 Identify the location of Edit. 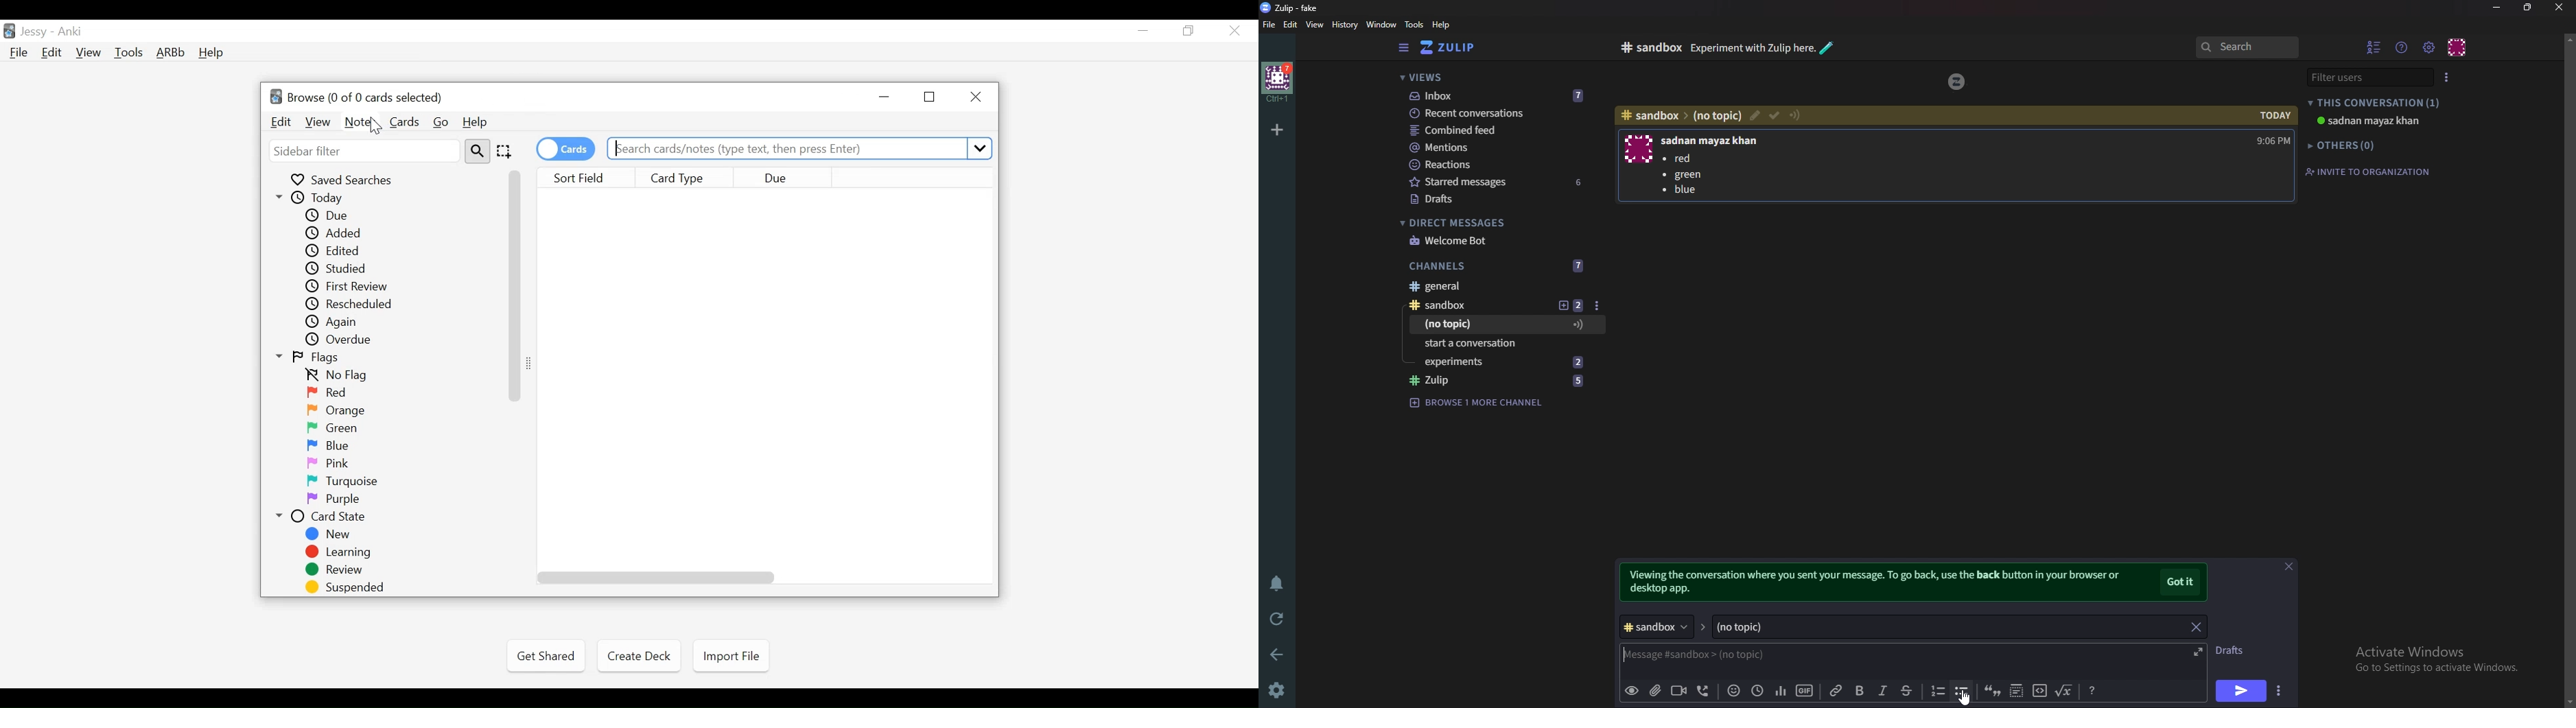
(282, 122).